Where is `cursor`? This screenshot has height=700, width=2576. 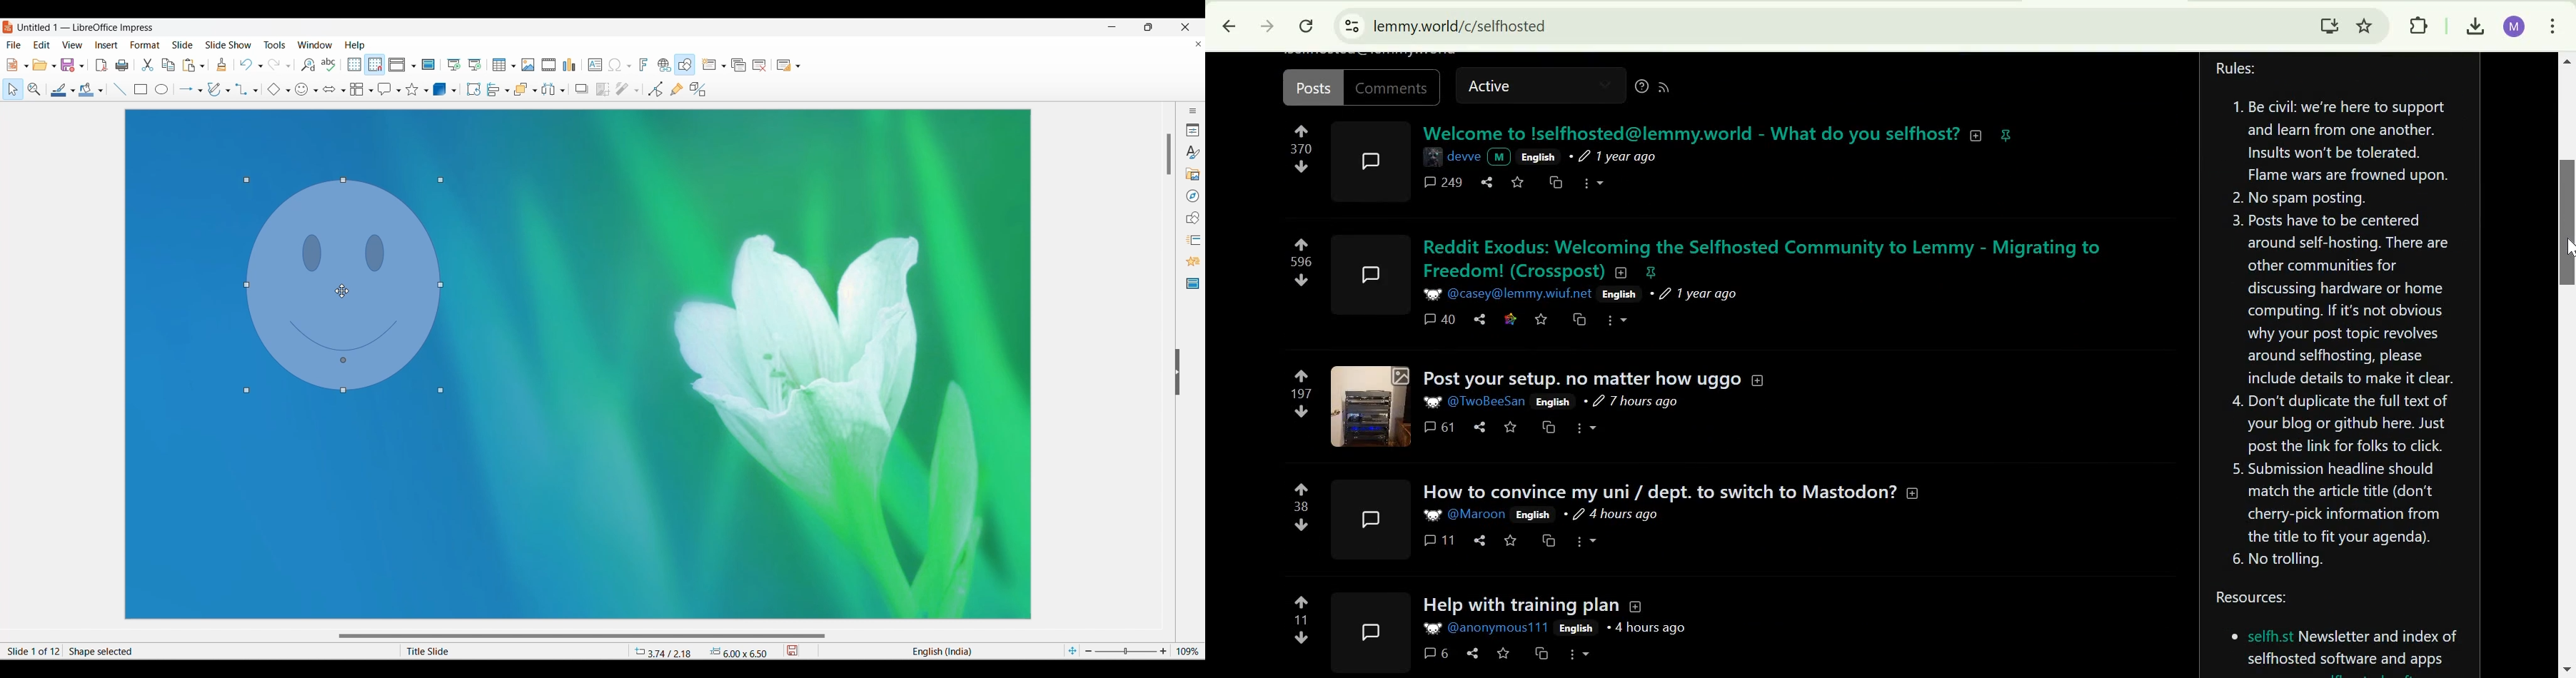 cursor is located at coordinates (2567, 245).